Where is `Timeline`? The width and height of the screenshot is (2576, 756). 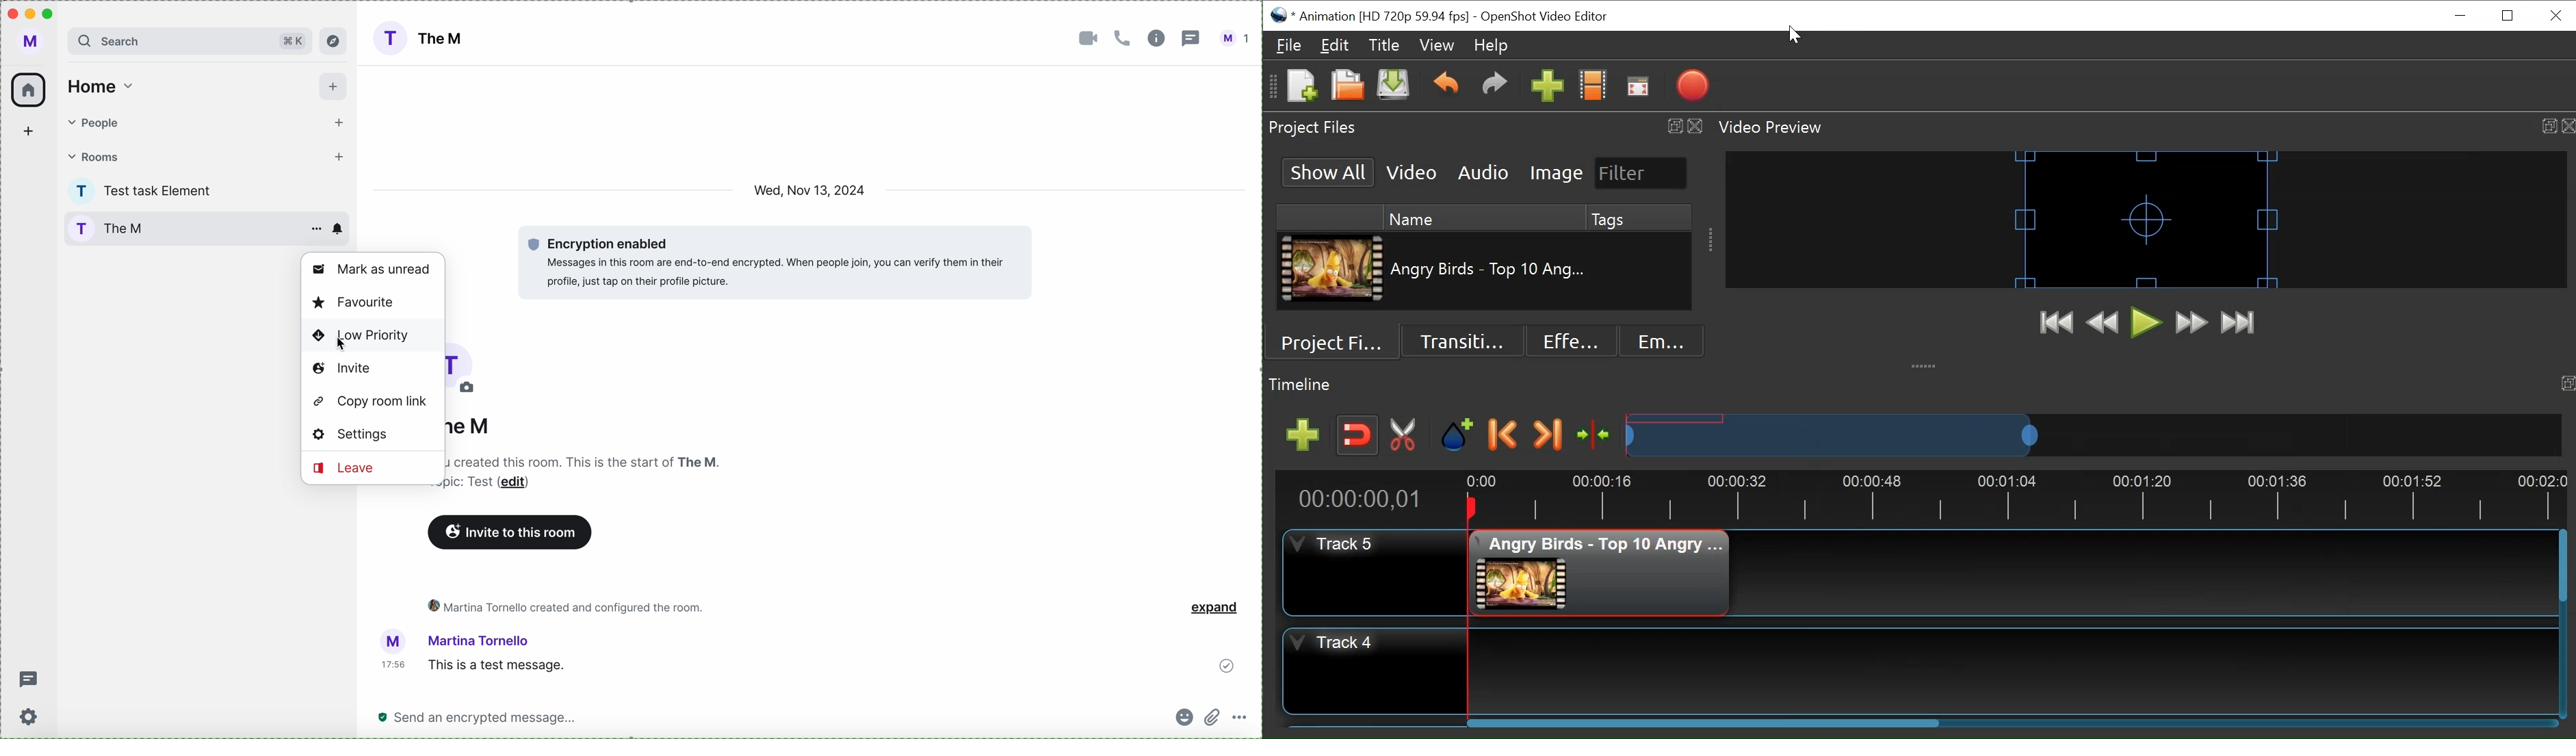
Timeline is located at coordinates (2016, 497).